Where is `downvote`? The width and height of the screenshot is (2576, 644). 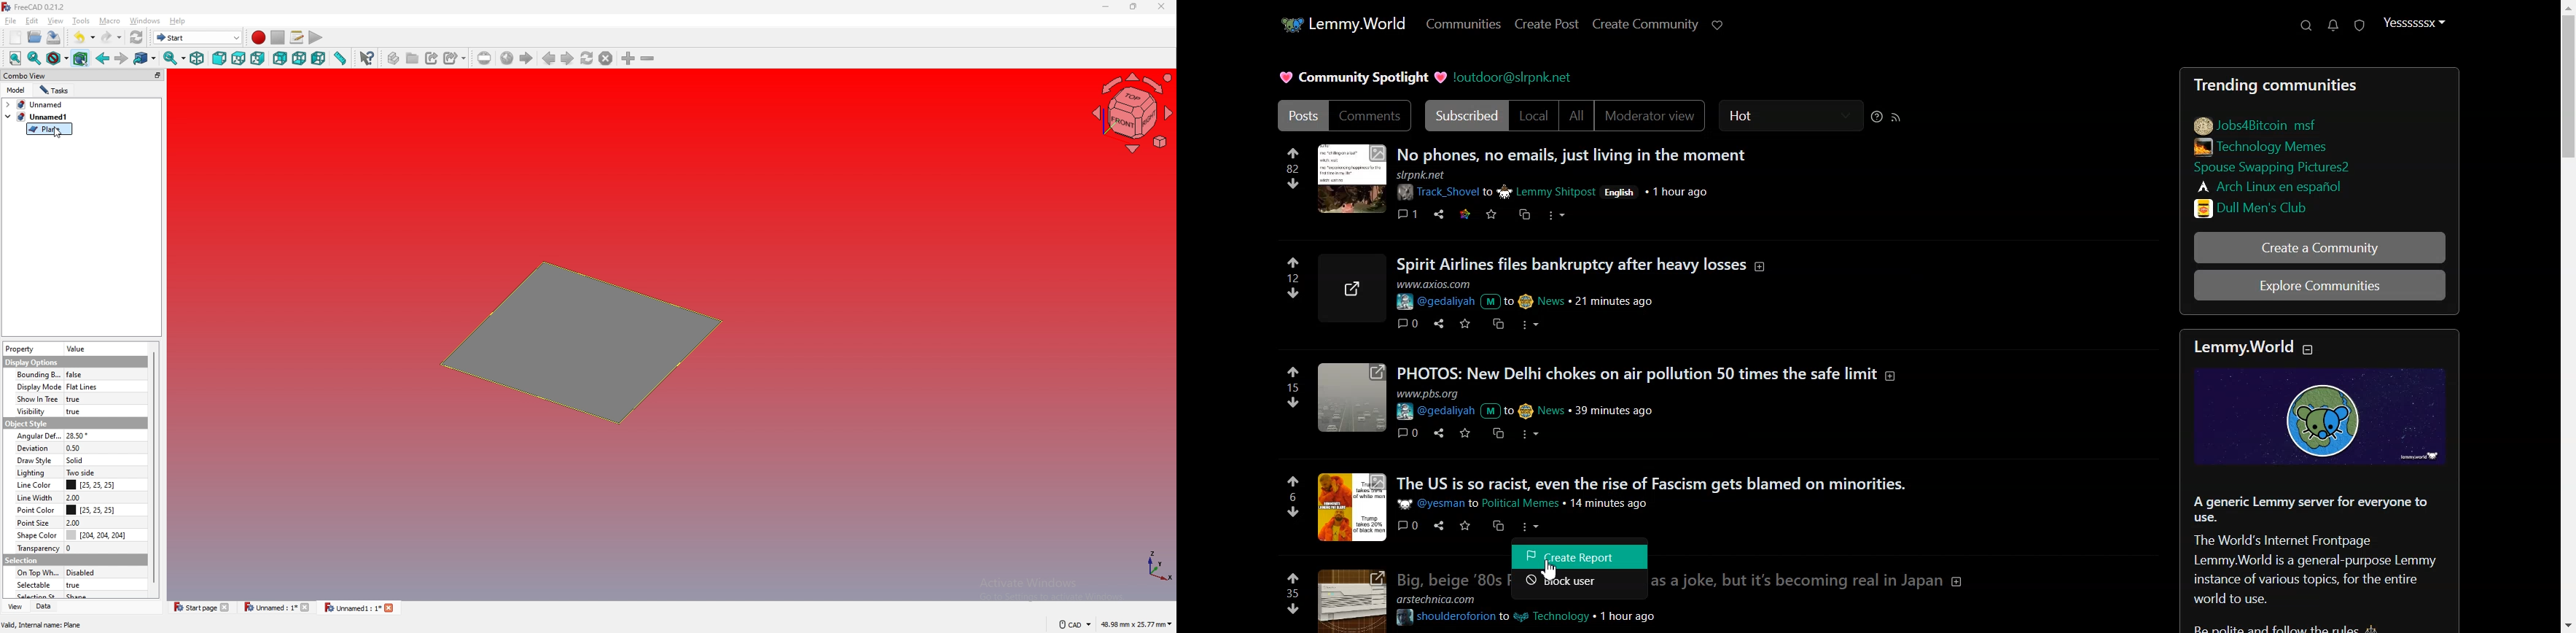 downvote is located at coordinates (1290, 511).